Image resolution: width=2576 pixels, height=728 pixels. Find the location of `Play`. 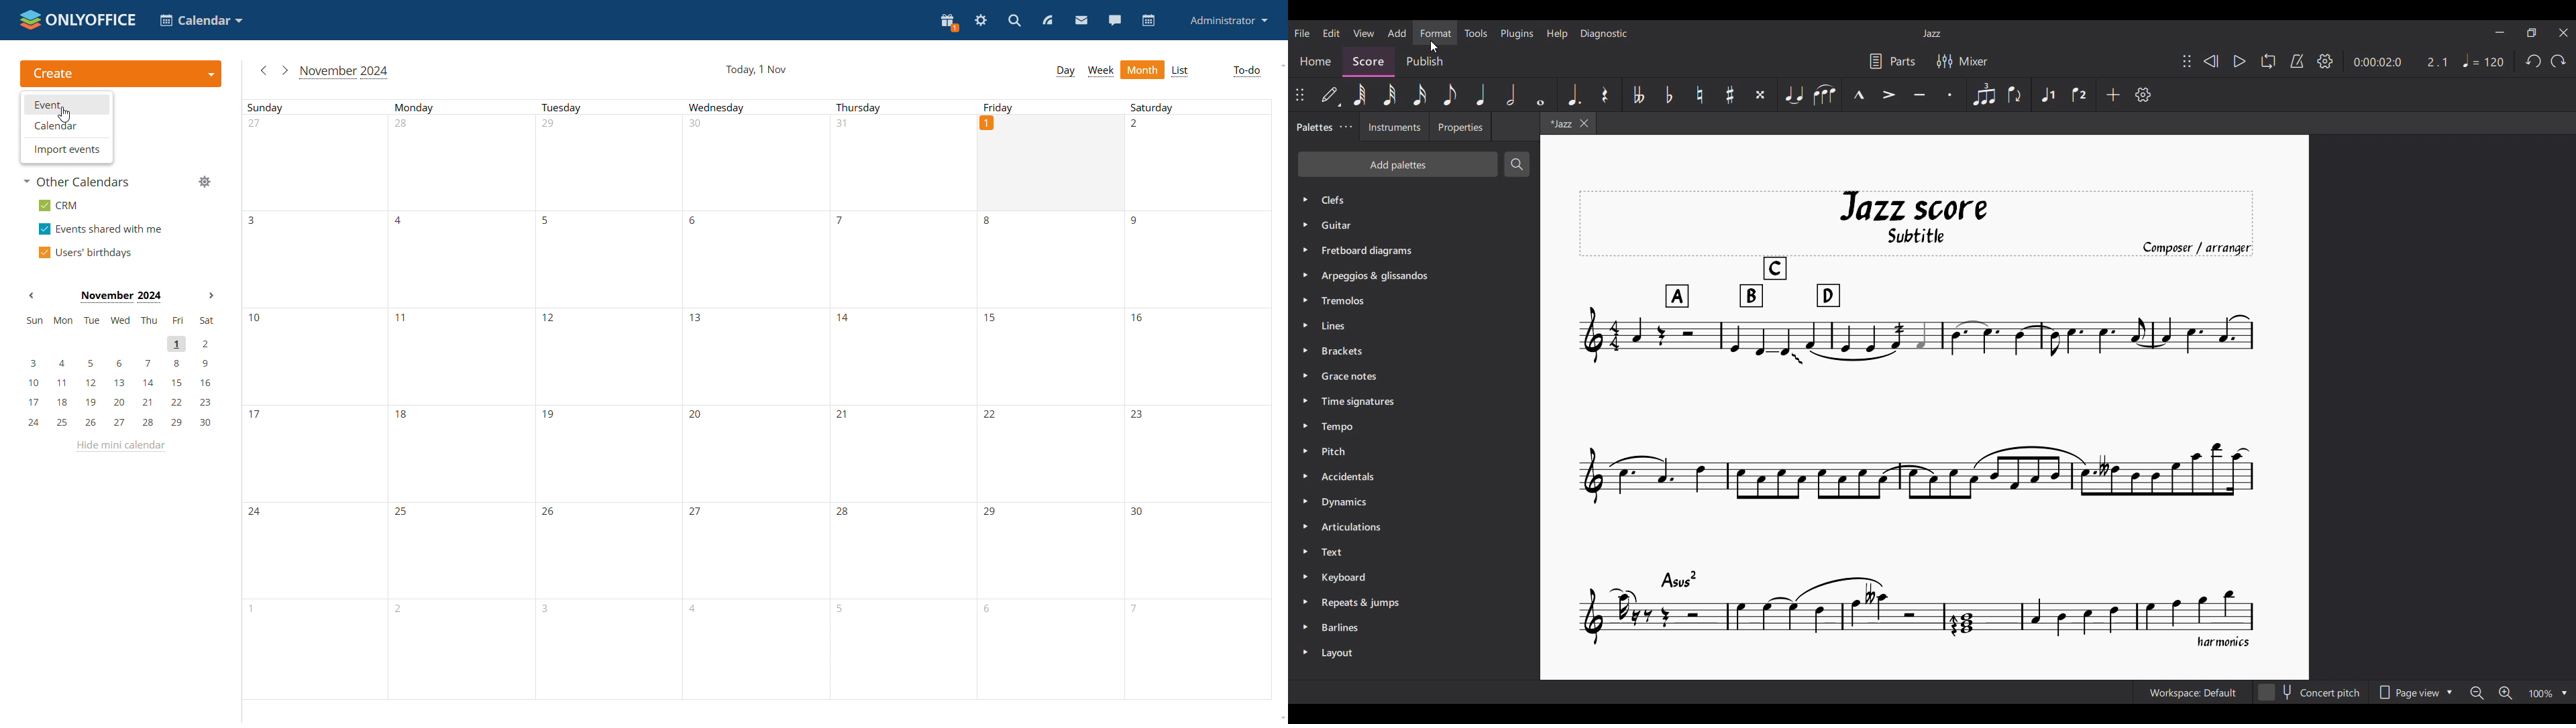

Play is located at coordinates (2240, 62).